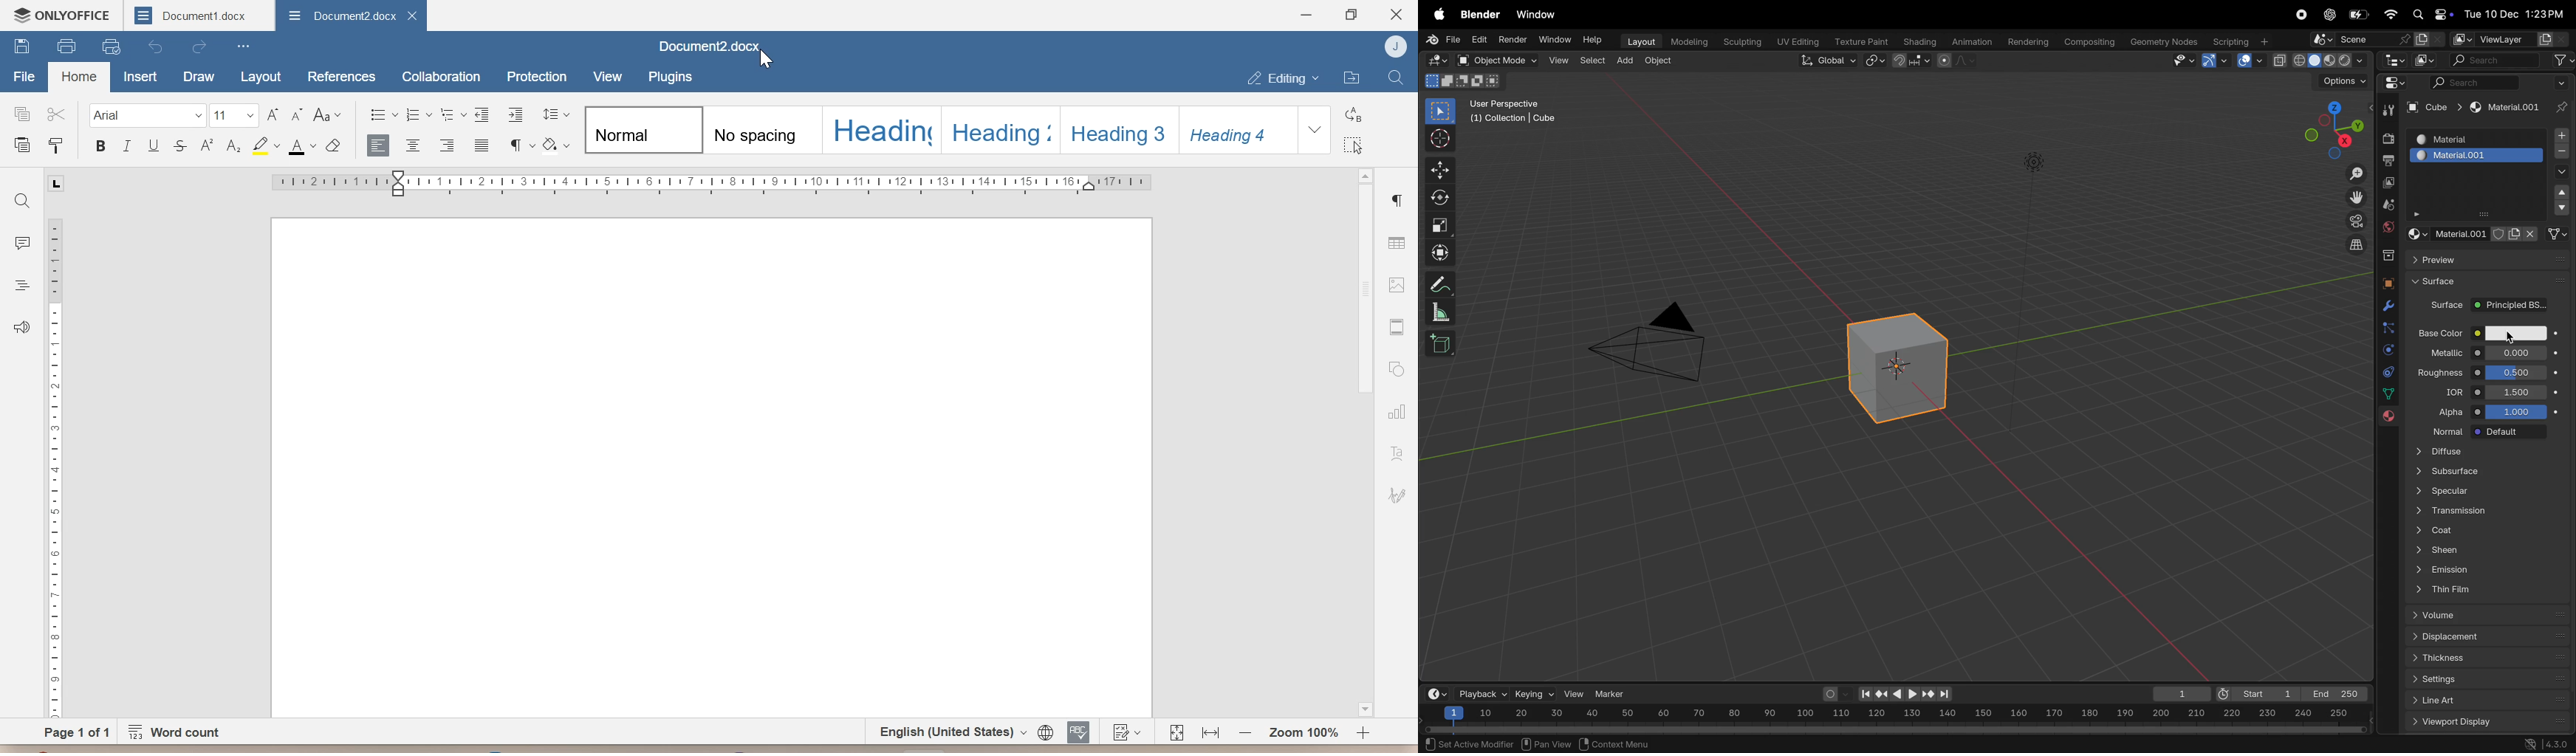 The height and width of the screenshot is (756, 2576). I want to click on version 4.30, so click(2544, 745).